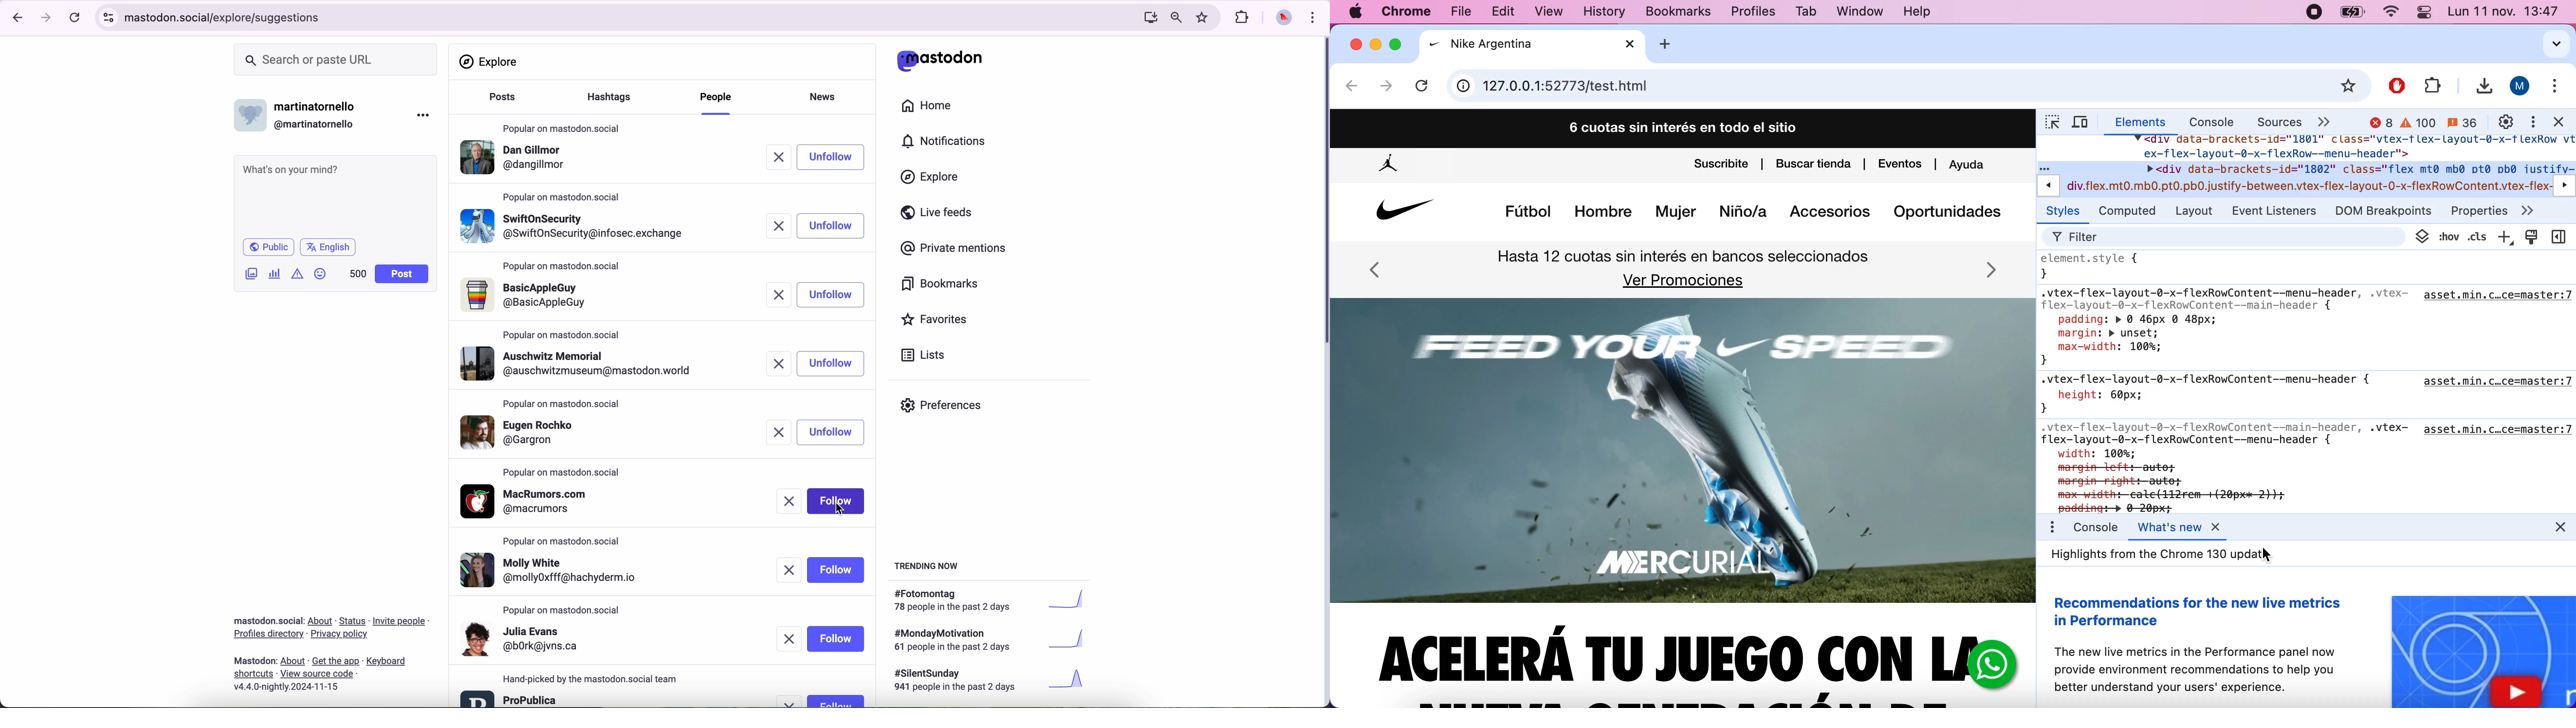  What do you see at coordinates (277, 274) in the screenshot?
I see `charts` at bounding box center [277, 274].